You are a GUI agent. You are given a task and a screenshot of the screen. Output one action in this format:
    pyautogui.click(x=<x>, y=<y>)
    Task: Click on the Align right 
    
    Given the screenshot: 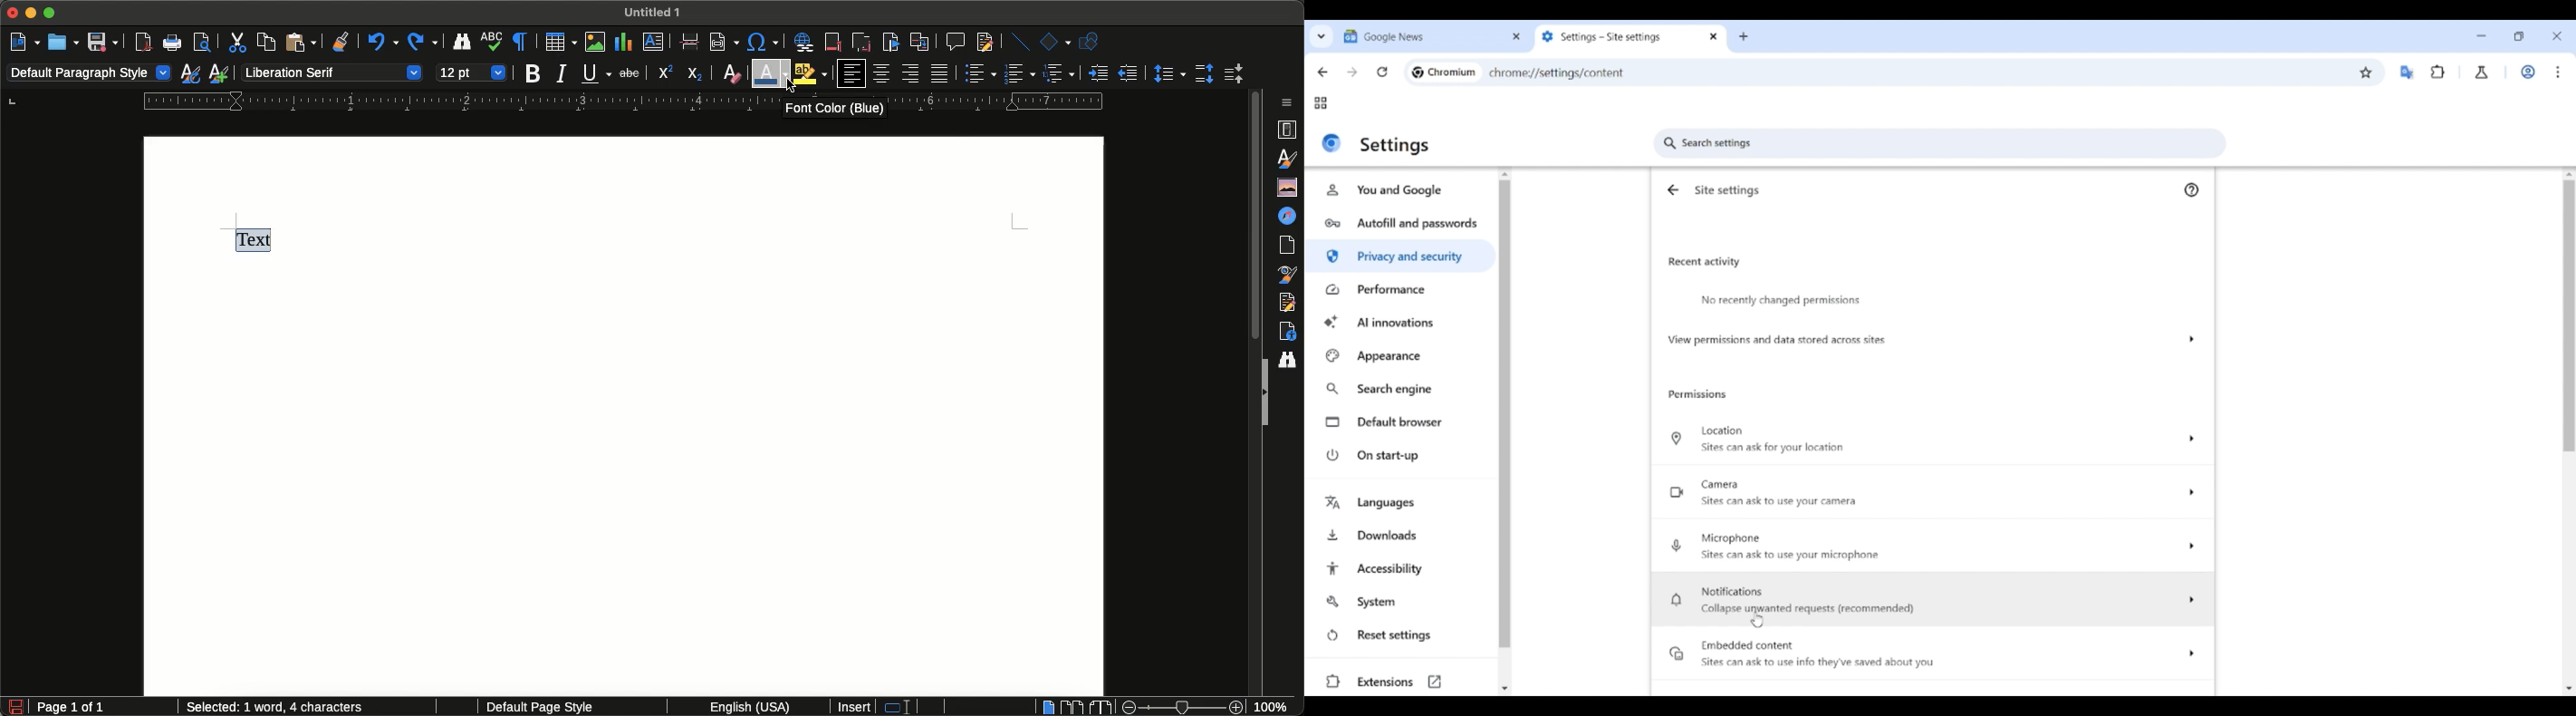 What is the action you would take?
    pyautogui.click(x=910, y=74)
    